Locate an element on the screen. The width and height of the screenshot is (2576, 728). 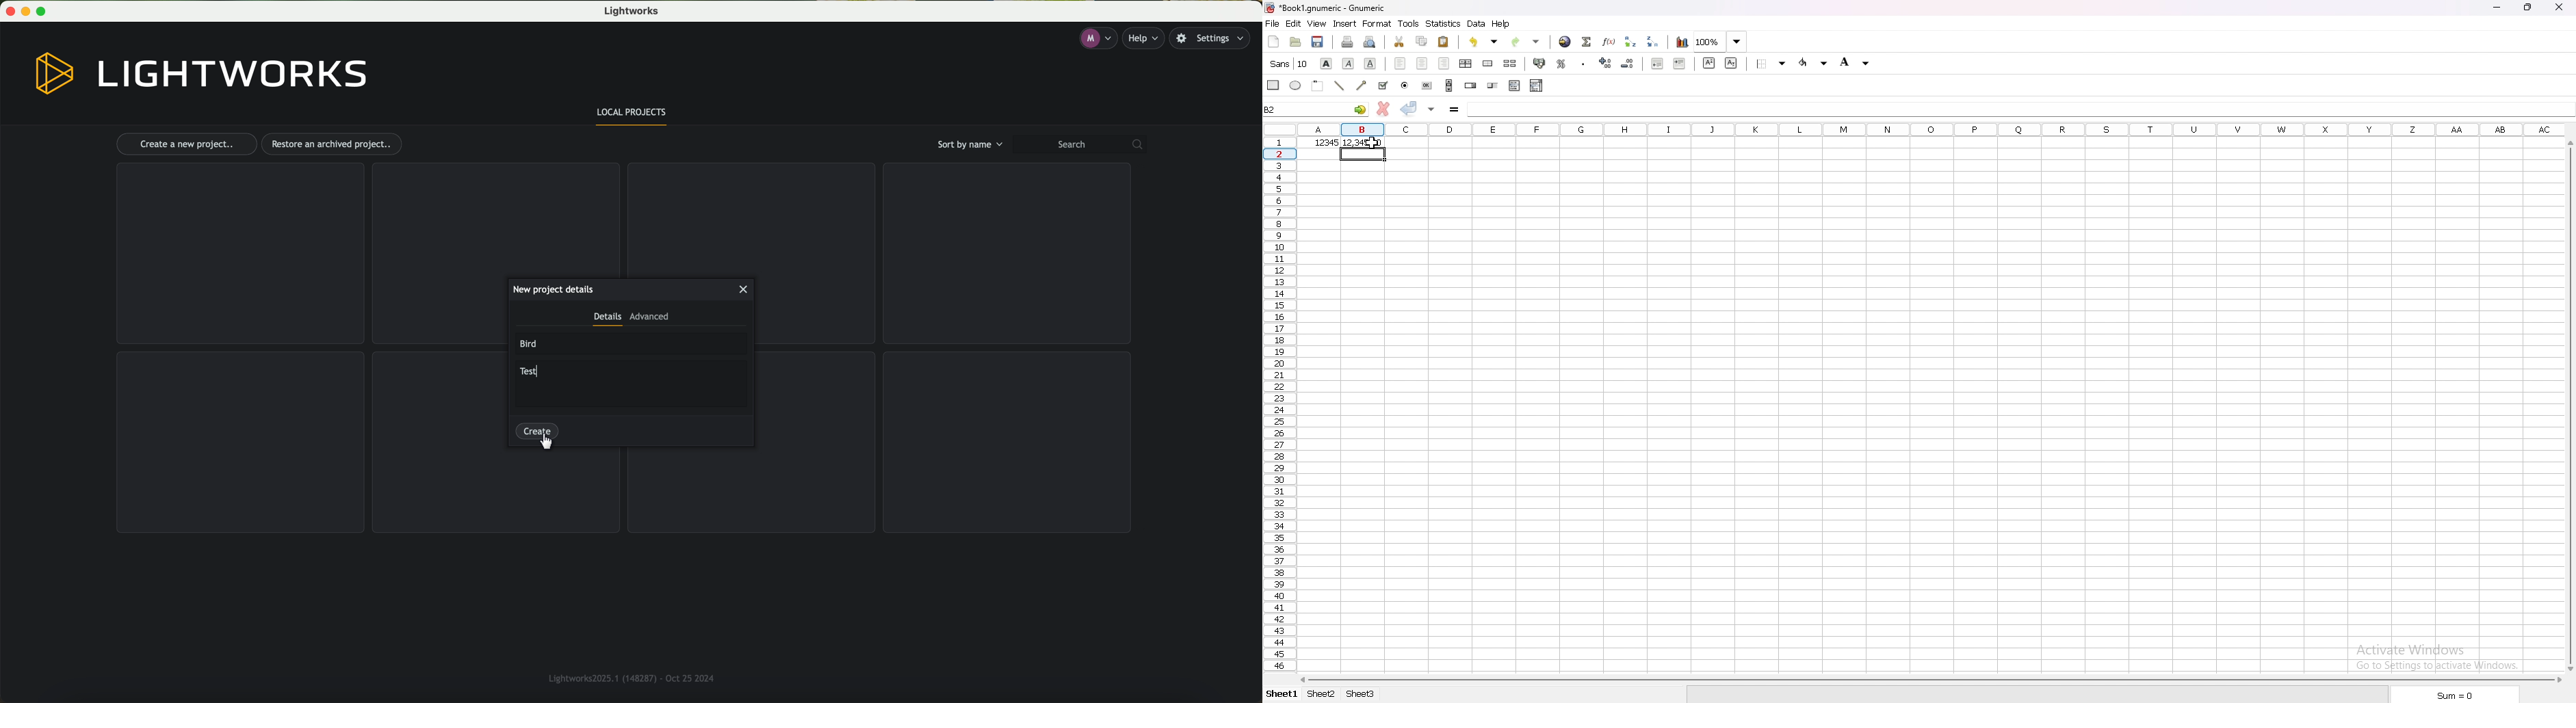
Lightworks logo is located at coordinates (202, 74).